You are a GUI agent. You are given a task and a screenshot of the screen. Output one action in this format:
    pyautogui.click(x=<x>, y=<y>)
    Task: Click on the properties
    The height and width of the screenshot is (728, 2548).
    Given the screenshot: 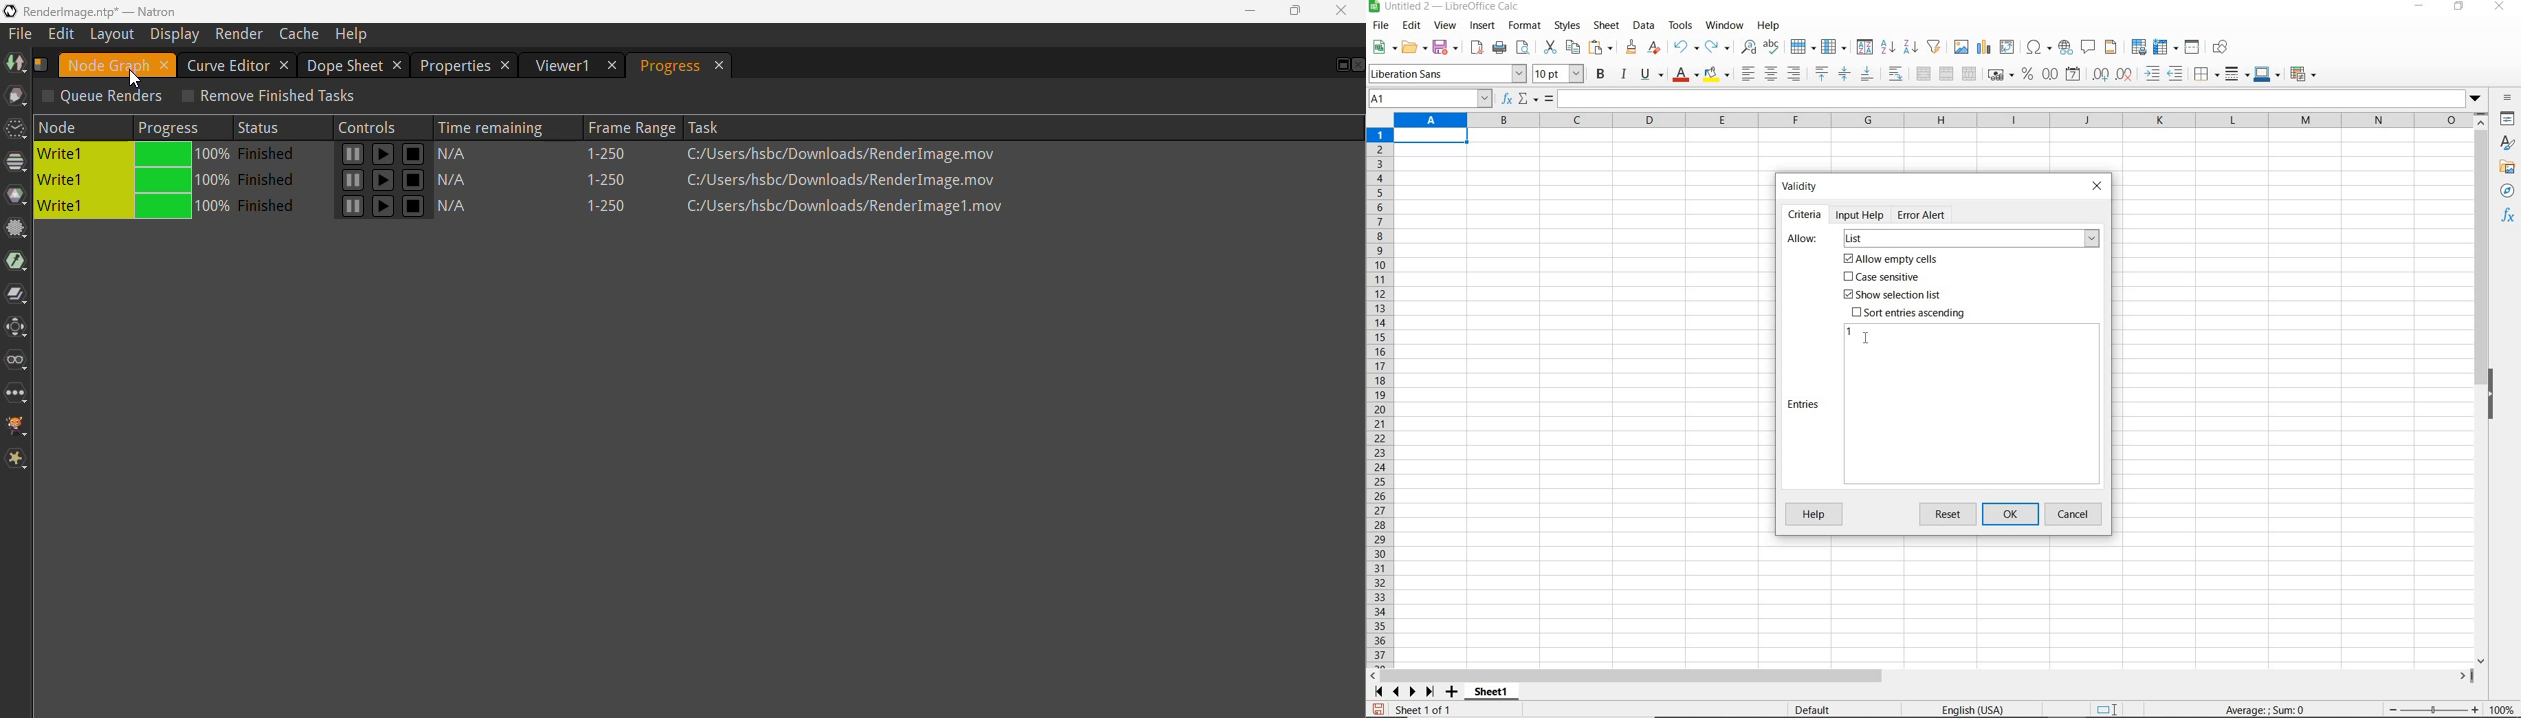 What is the action you would take?
    pyautogui.click(x=2509, y=120)
    